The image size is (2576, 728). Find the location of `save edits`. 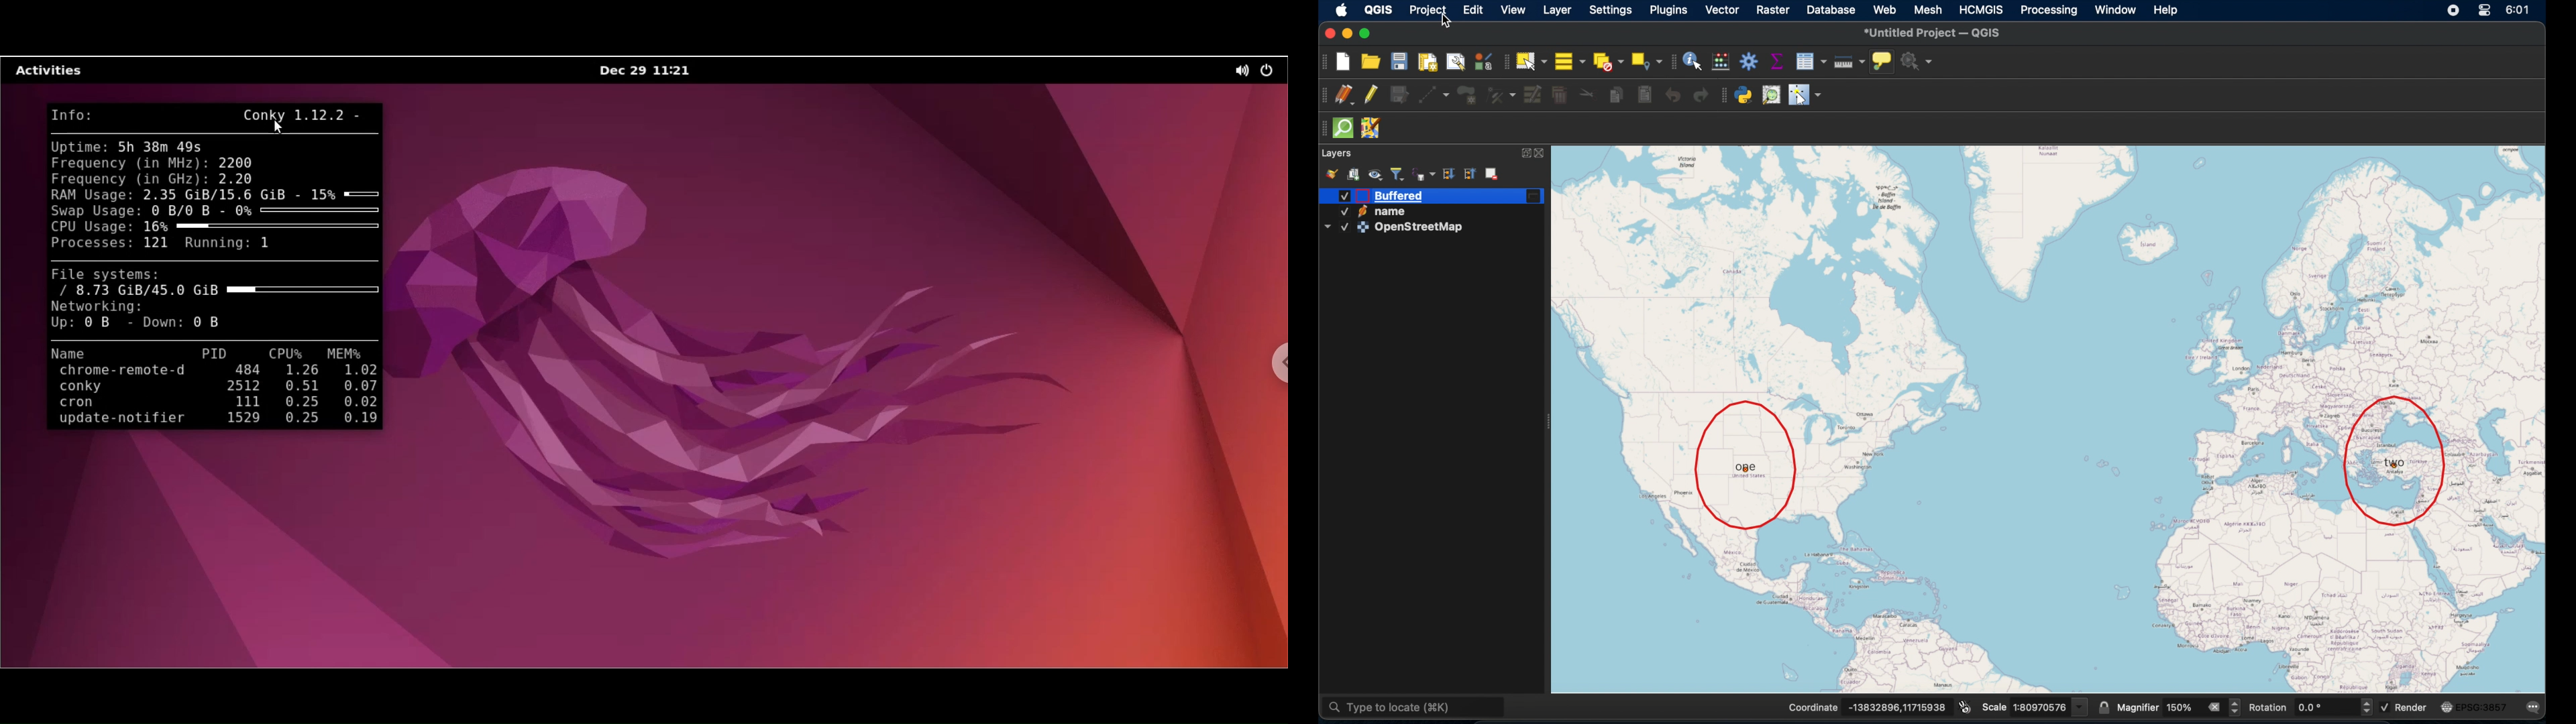

save edits is located at coordinates (1397, 95).